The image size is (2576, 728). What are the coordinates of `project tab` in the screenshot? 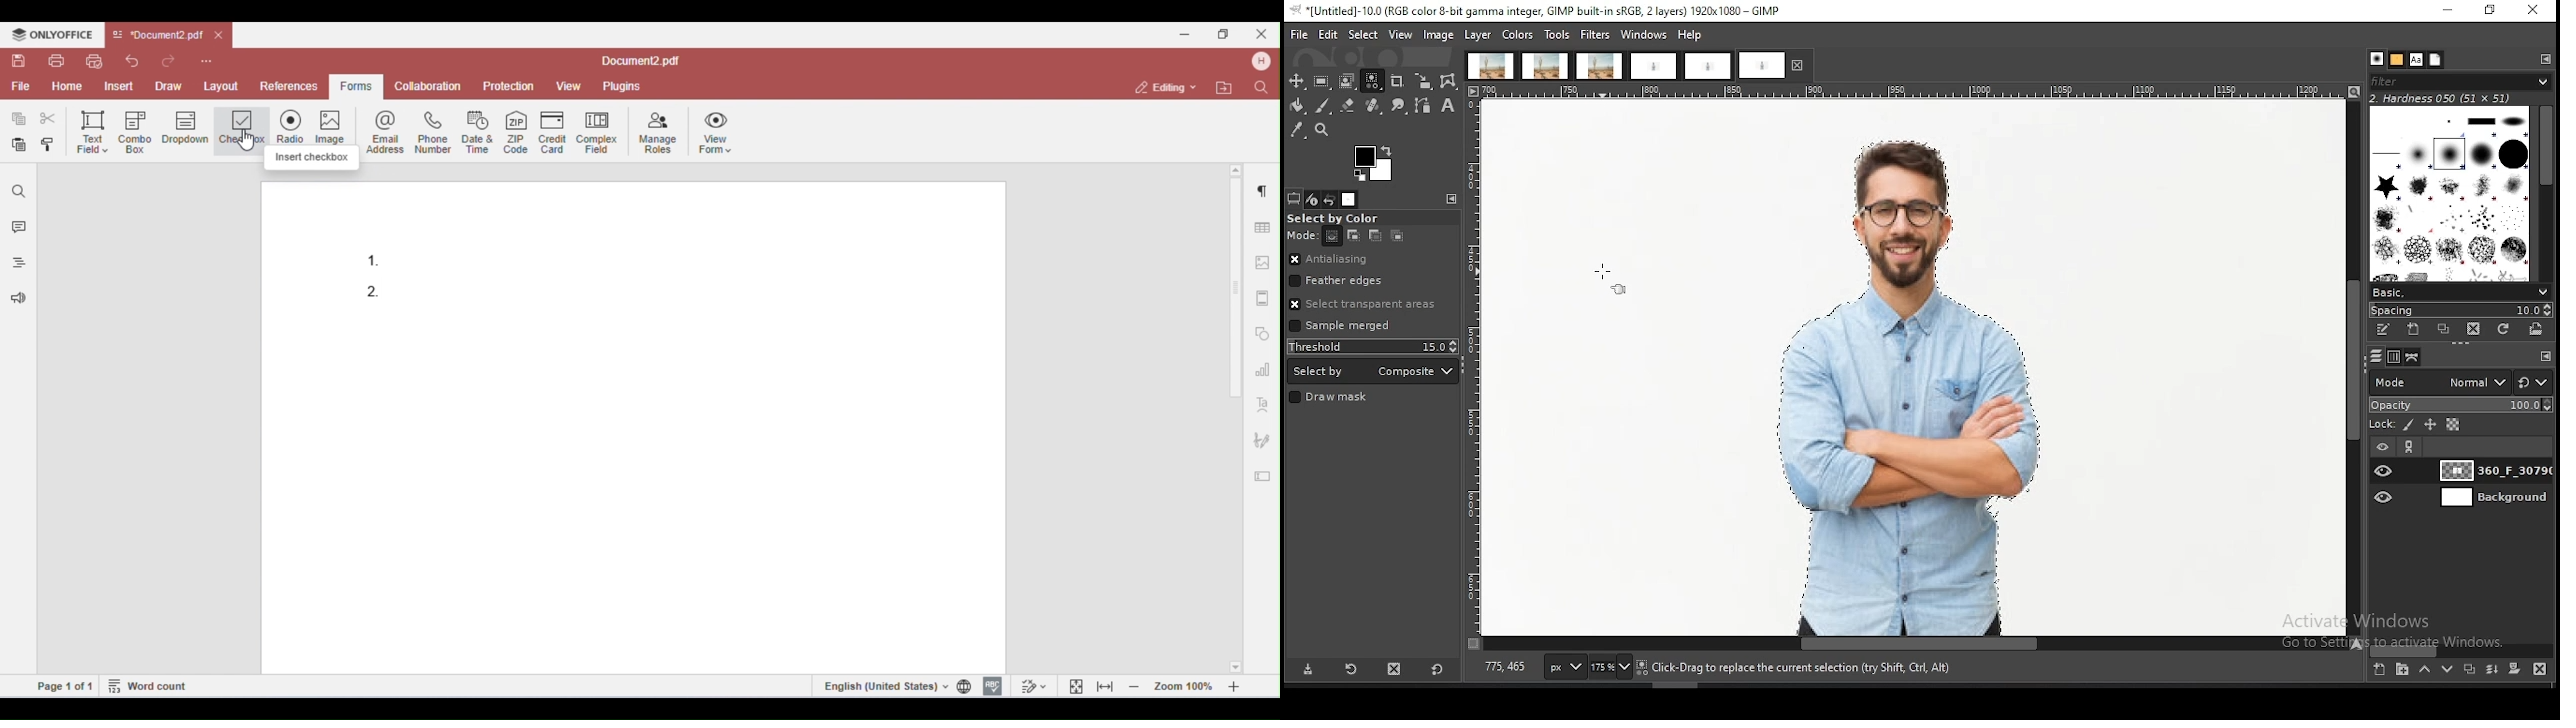 It's located at (1653, 67).